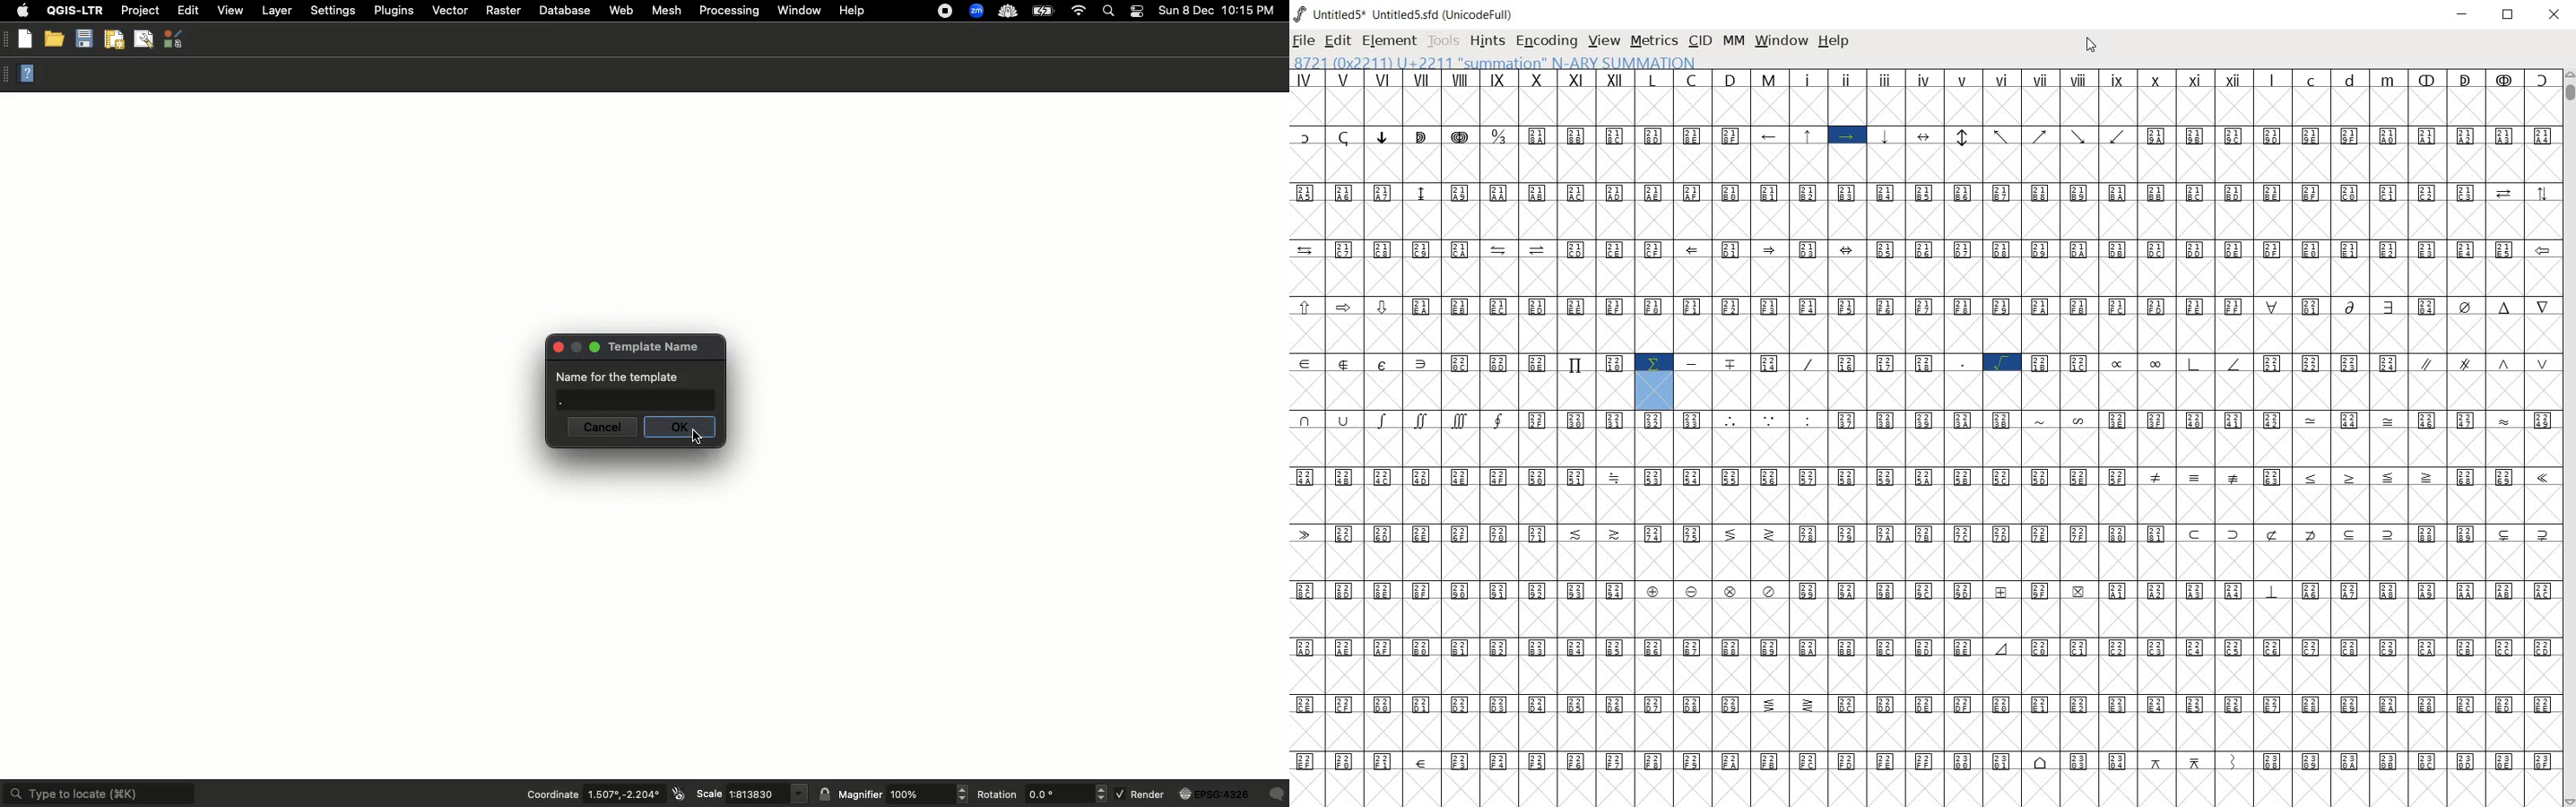 The height and width of the screenshot is (812, 2576). Describe the element at coordinates (2486, 77) in the screenshot. I see `special symbols` at that location.